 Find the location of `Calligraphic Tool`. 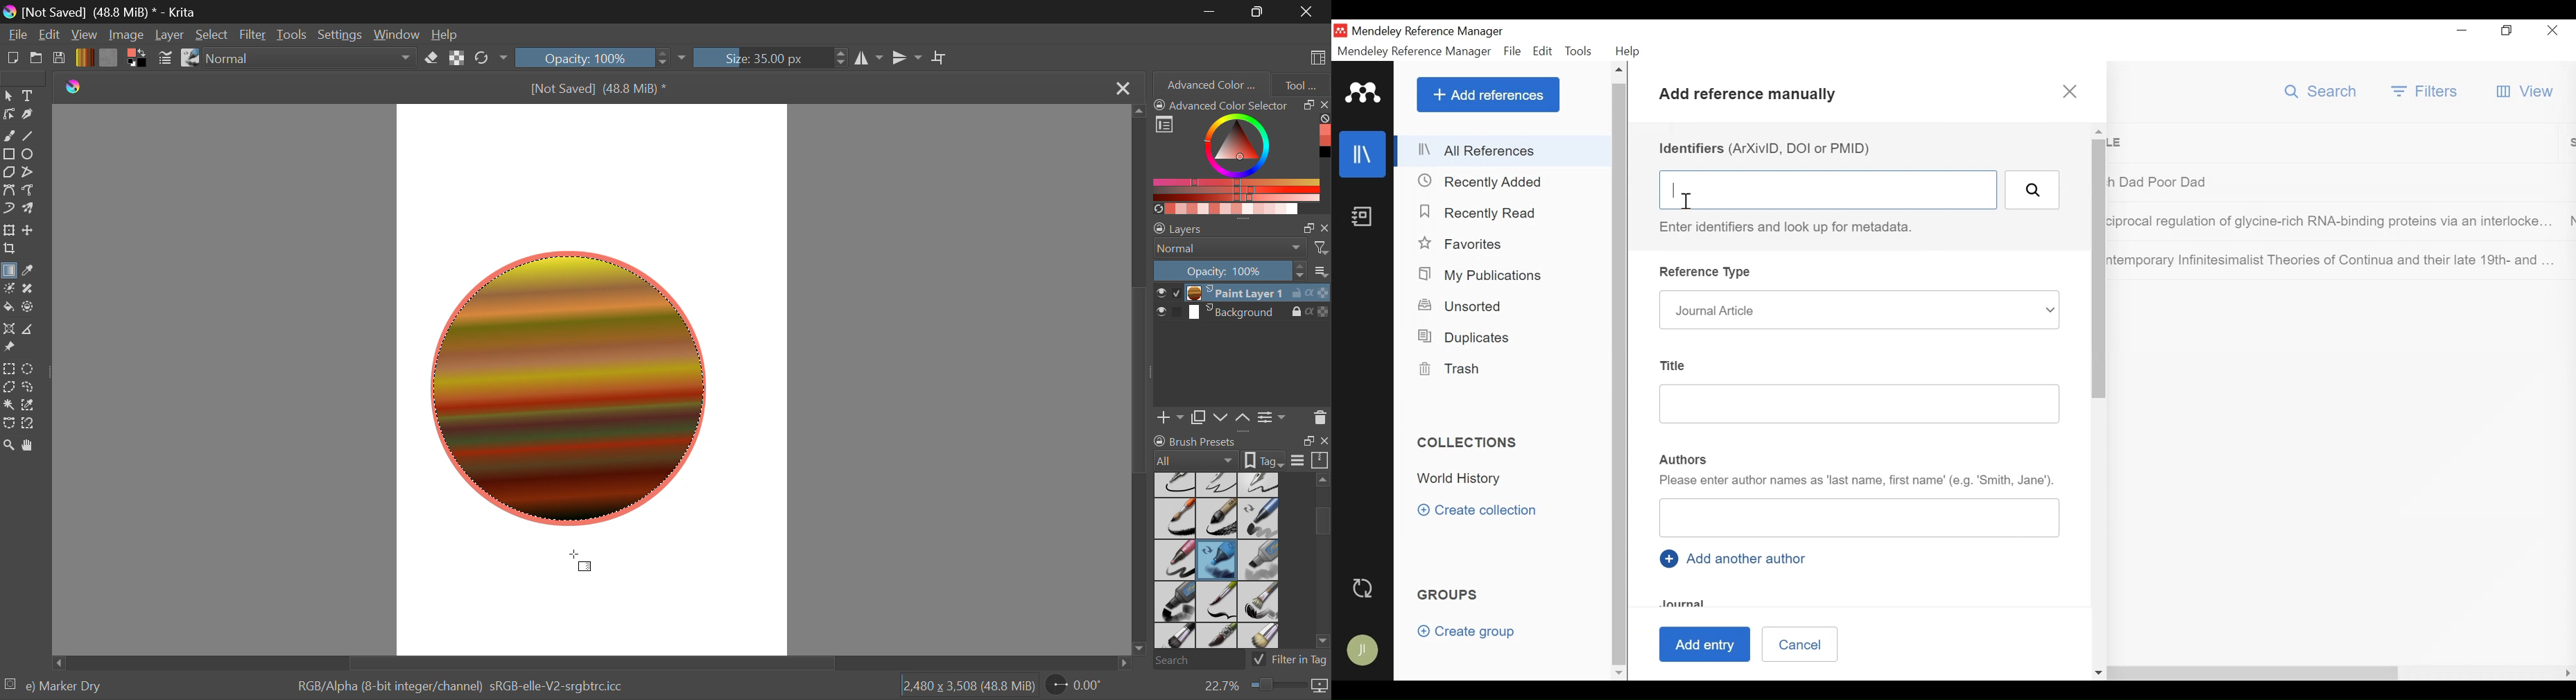

Calligraphic Tool is located at coordinates (31, 114).